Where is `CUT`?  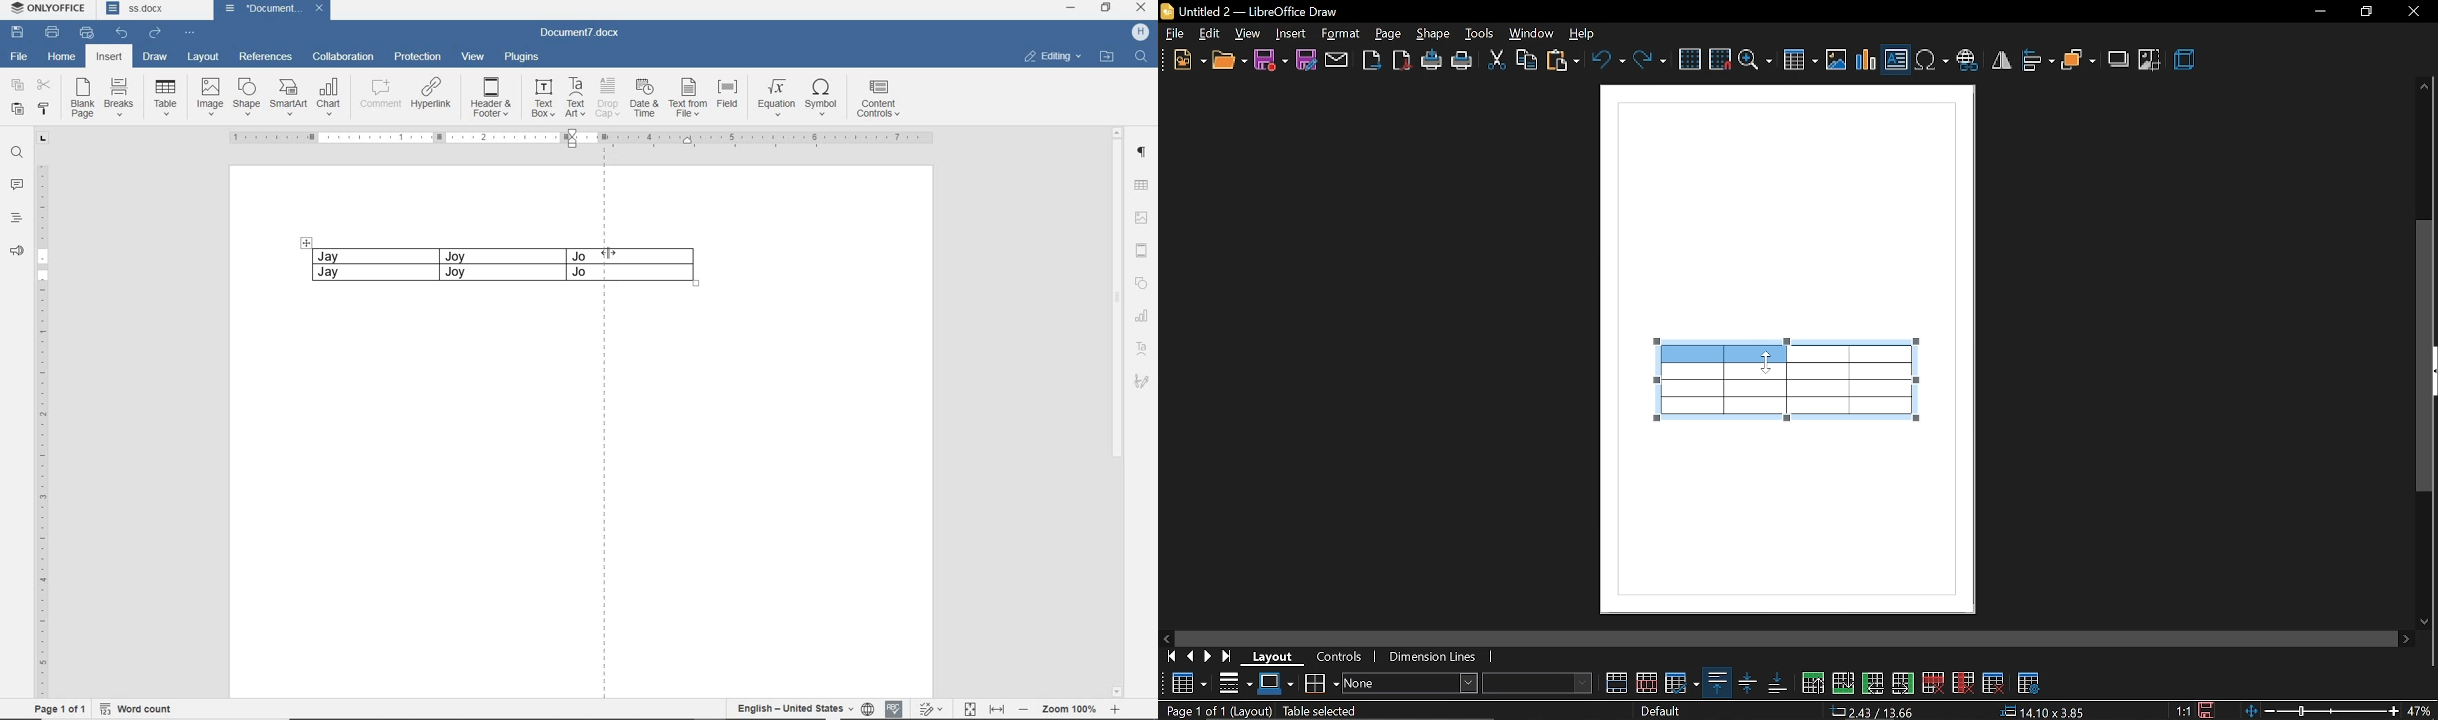 CUT is located at coordinates (45, 84).